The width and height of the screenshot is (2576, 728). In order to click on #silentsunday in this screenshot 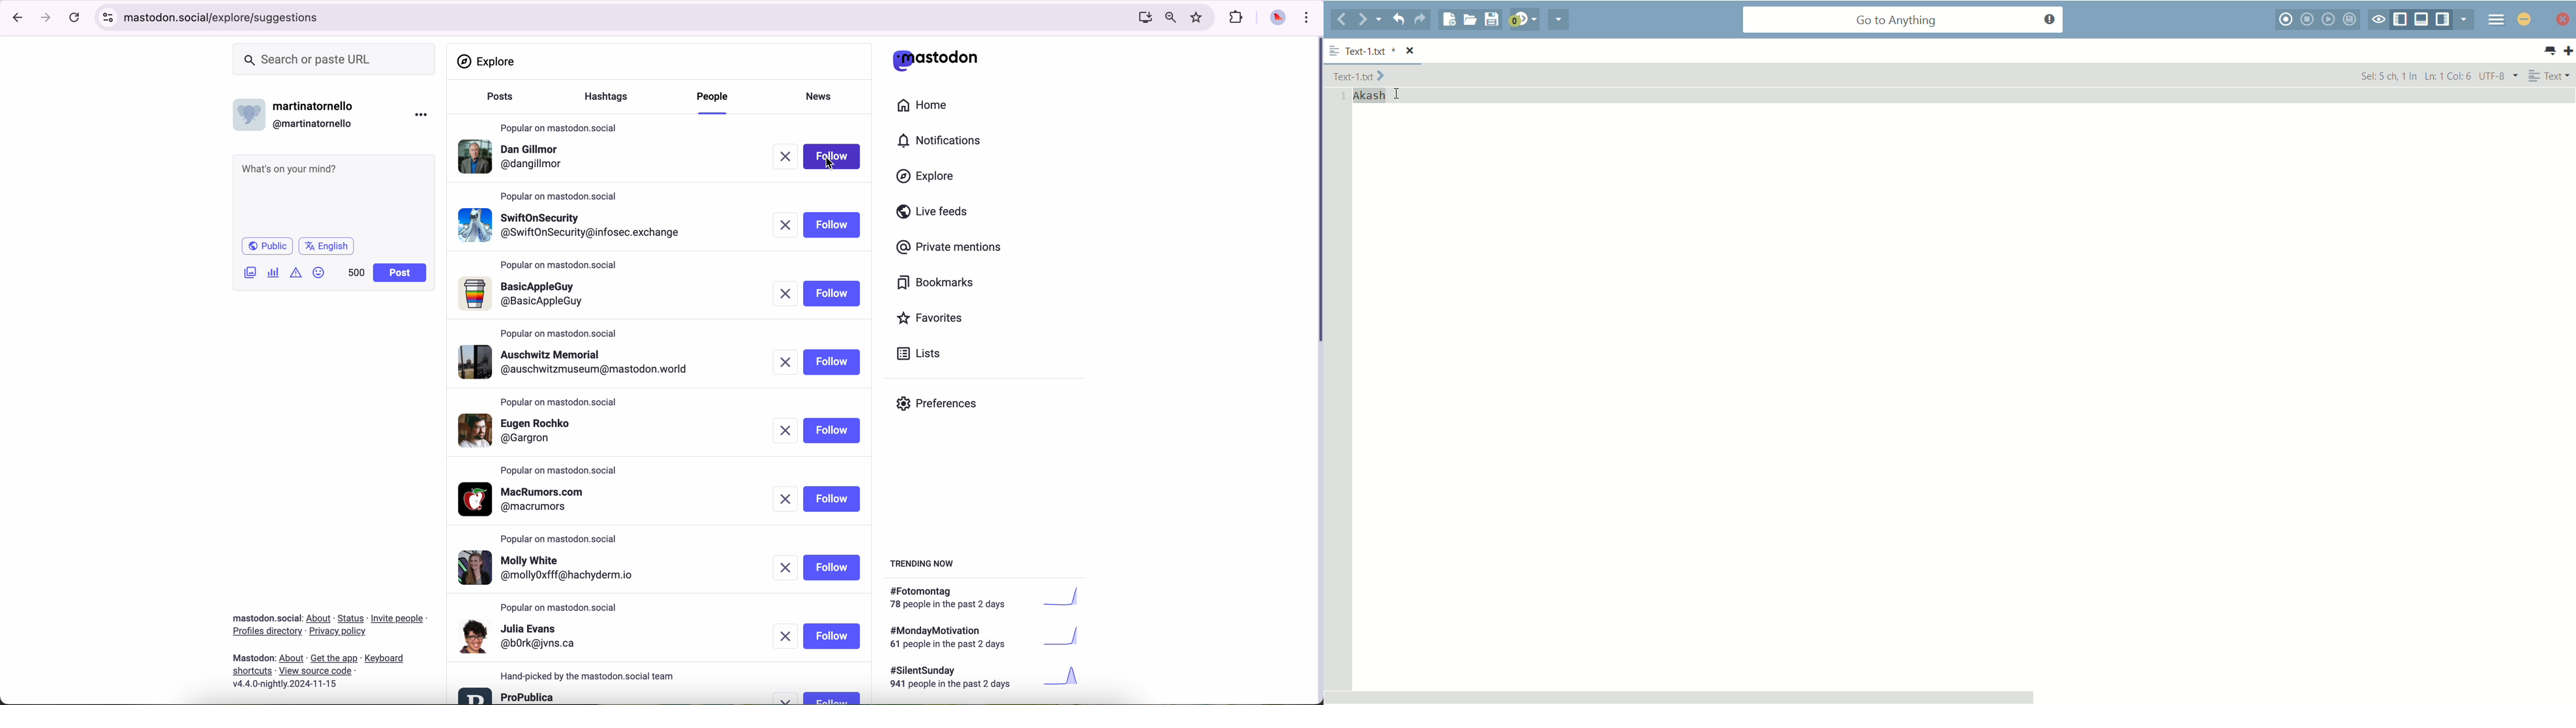, I will do `click(987, 679)`.